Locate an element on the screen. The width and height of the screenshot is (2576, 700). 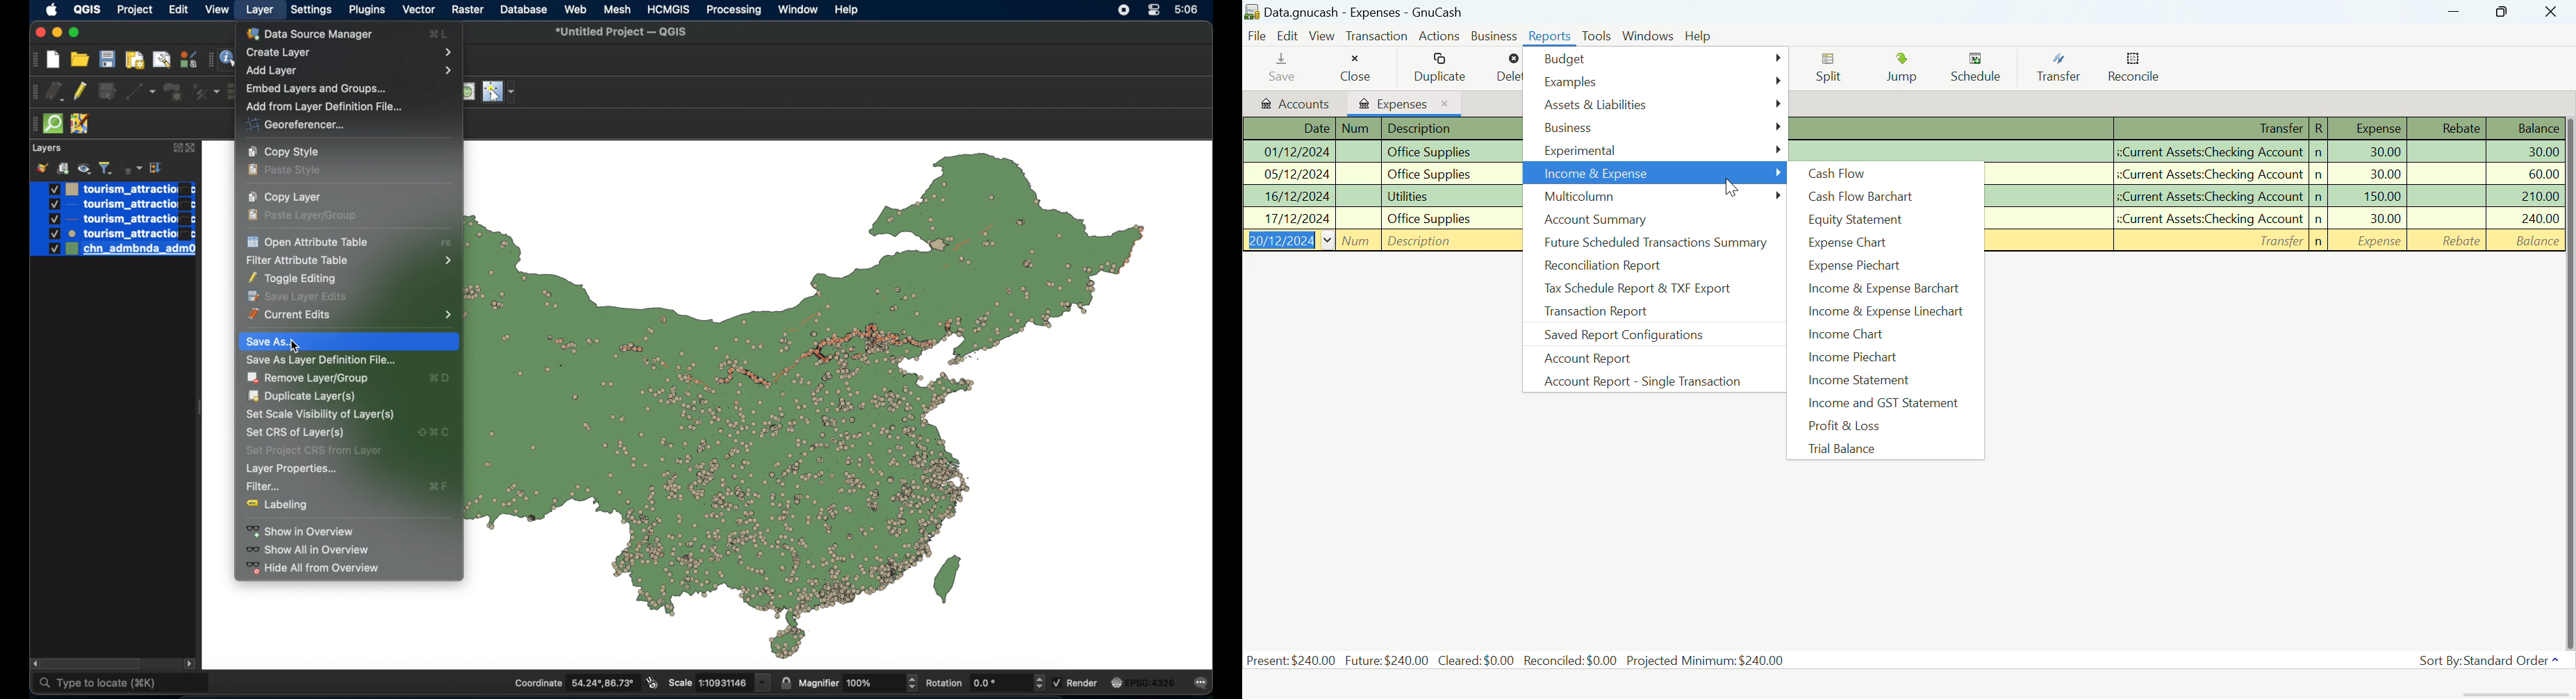
Minimize is located at coordinates (2501, 11).